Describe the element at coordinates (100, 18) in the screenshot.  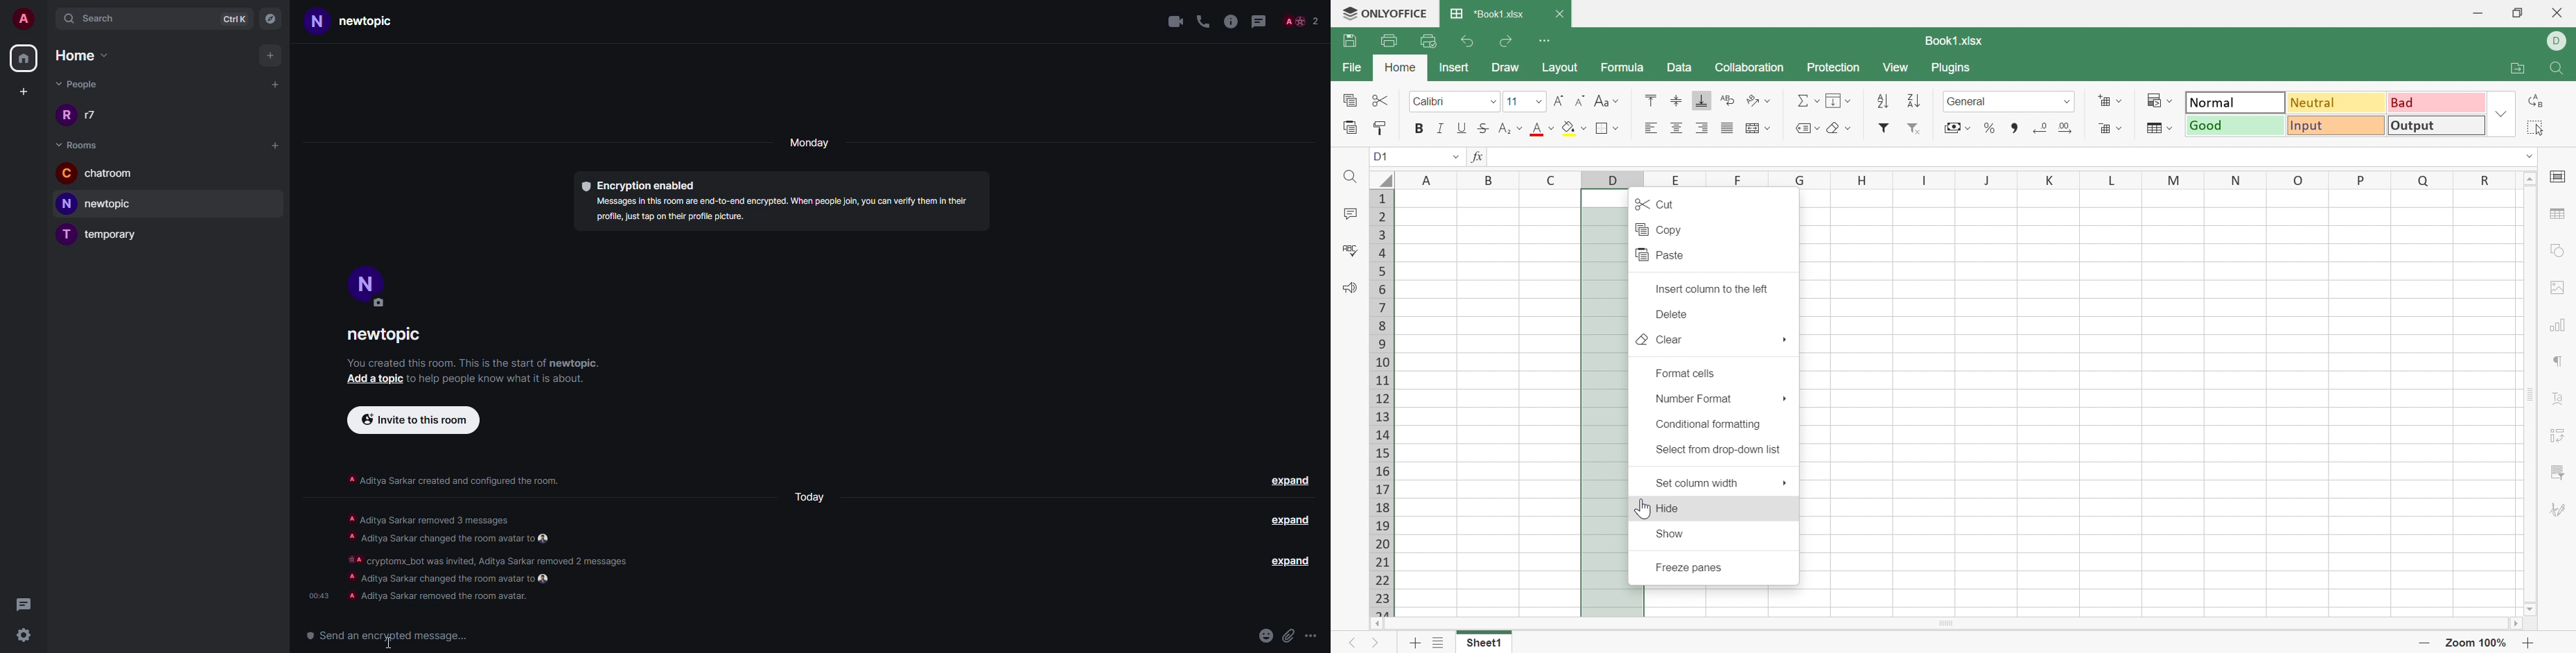
I see `search` at that location.